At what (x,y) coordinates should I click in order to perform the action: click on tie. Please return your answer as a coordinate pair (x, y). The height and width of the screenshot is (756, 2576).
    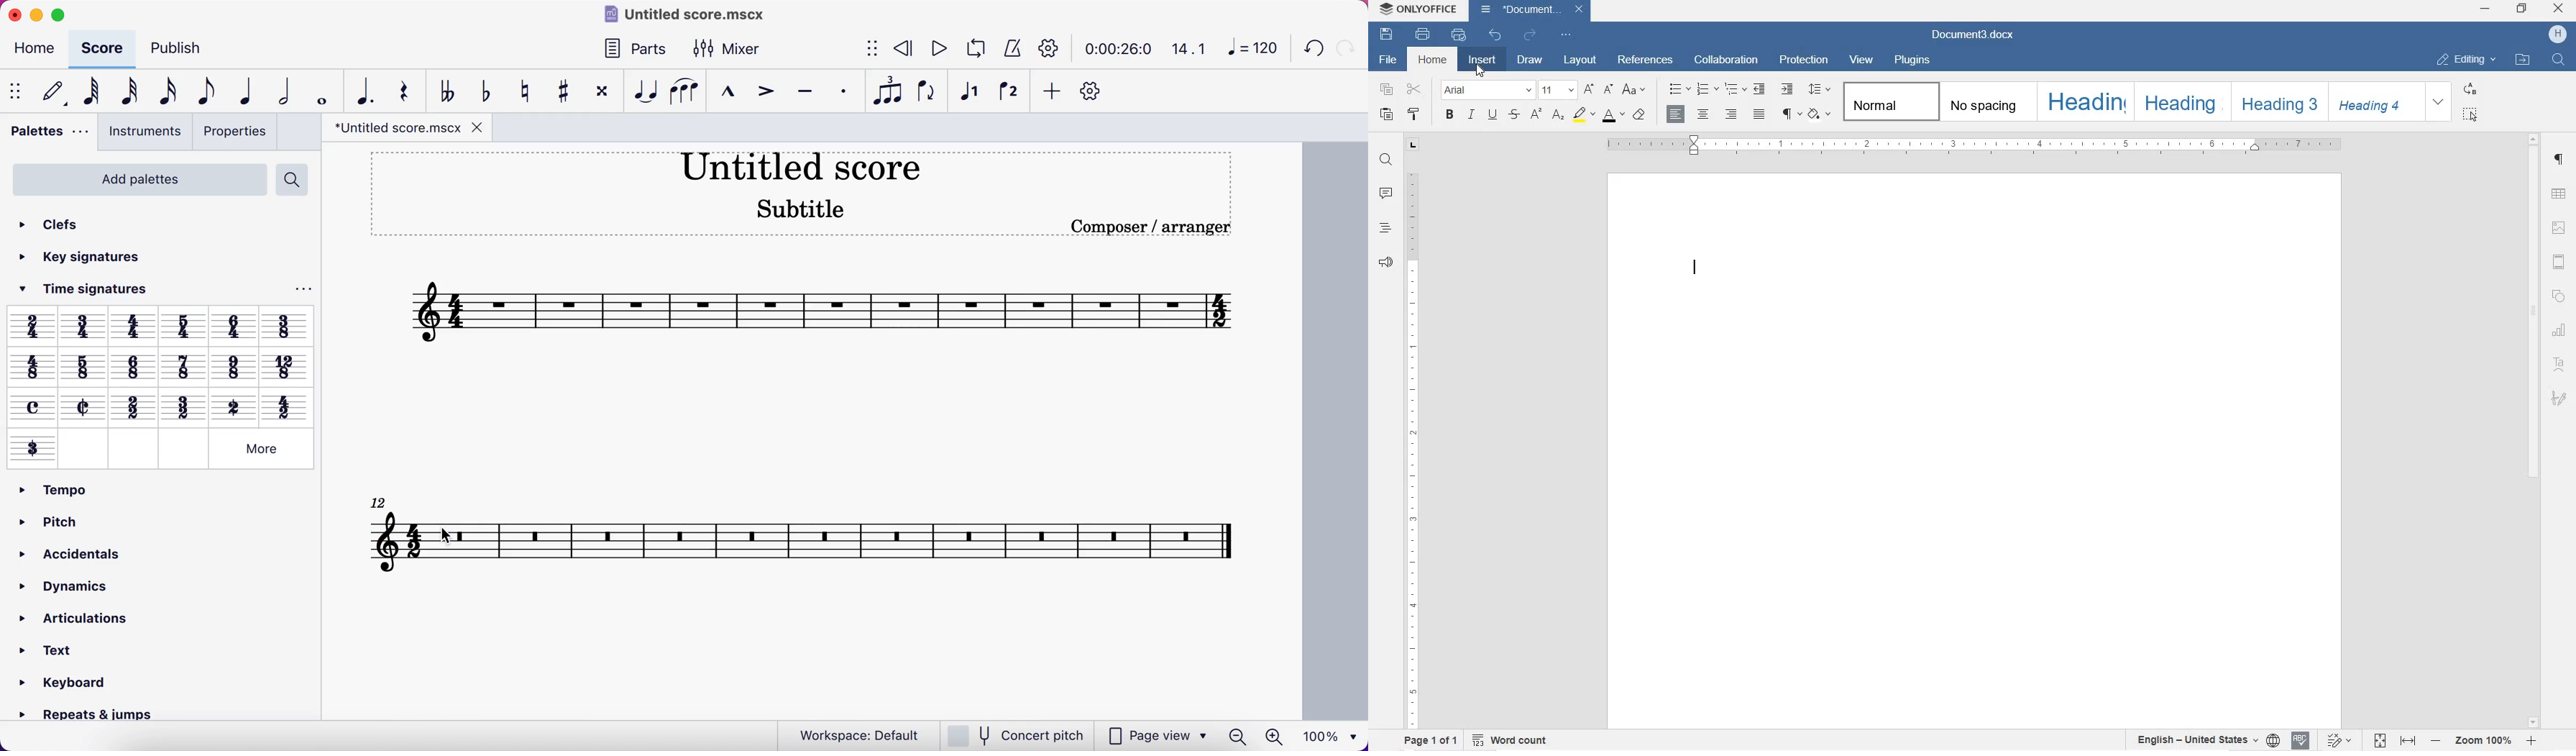
    Looking at the image, I should click on (642, 90).